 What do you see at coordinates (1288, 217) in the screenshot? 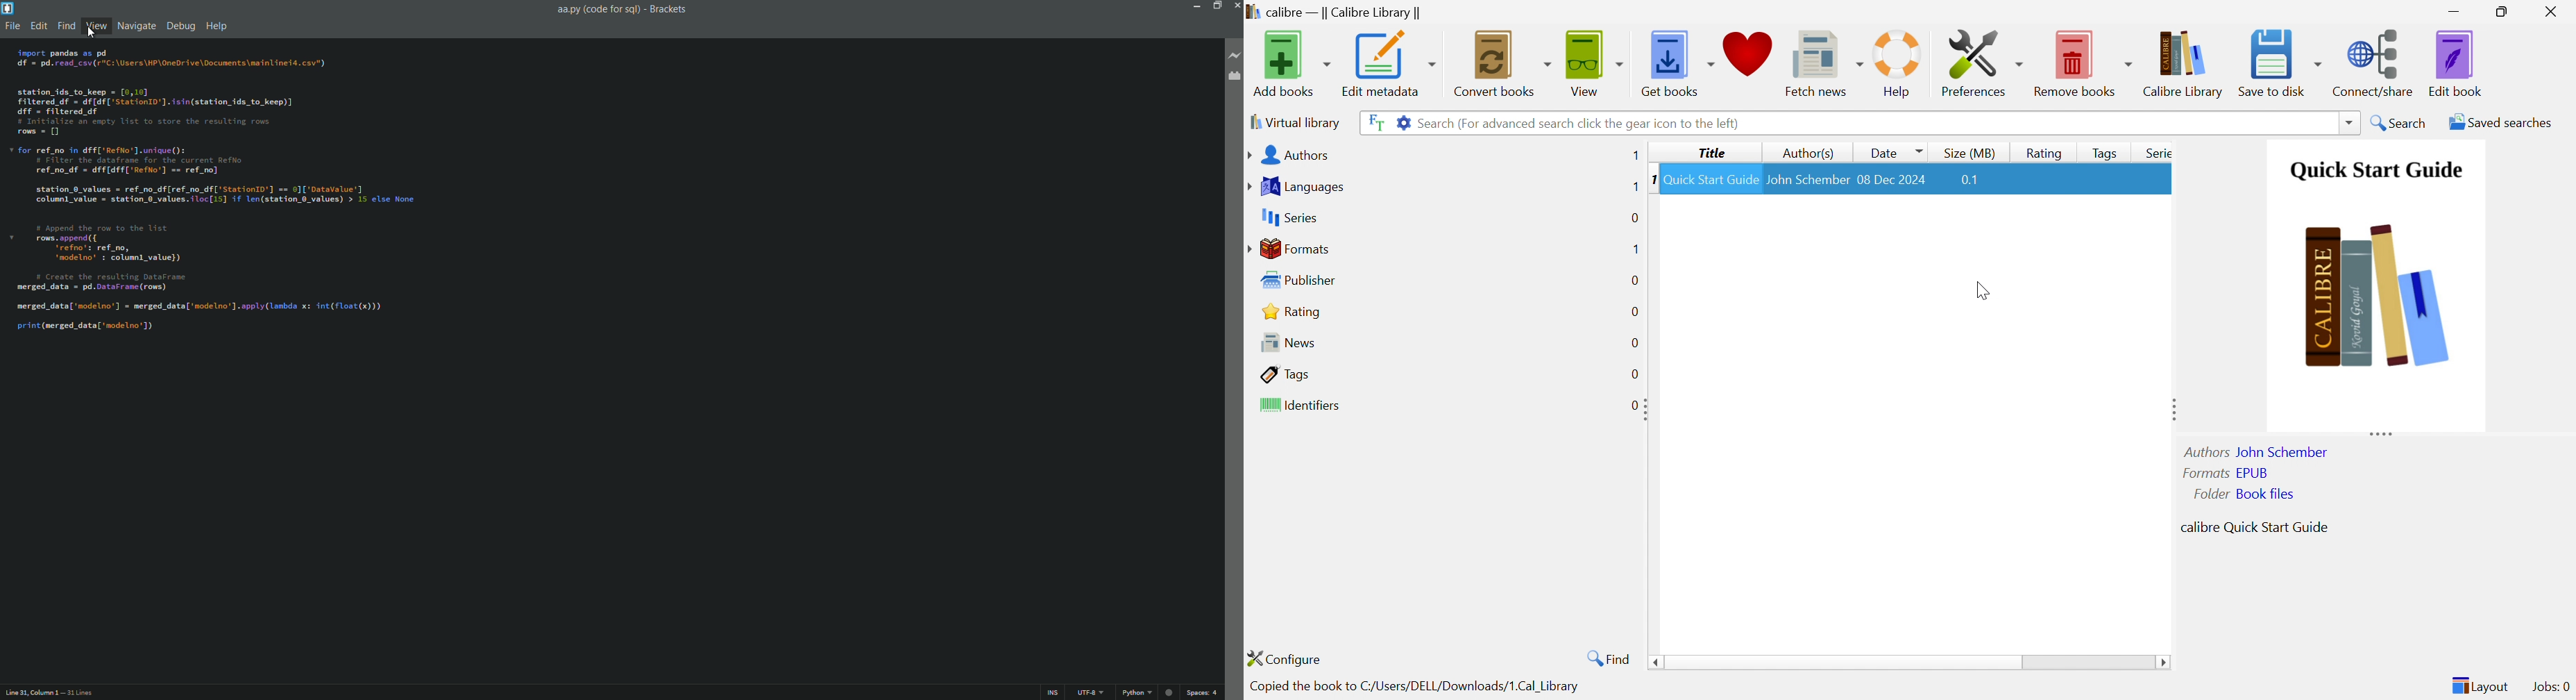
I see `Series` at bounding box center [1288, 217].